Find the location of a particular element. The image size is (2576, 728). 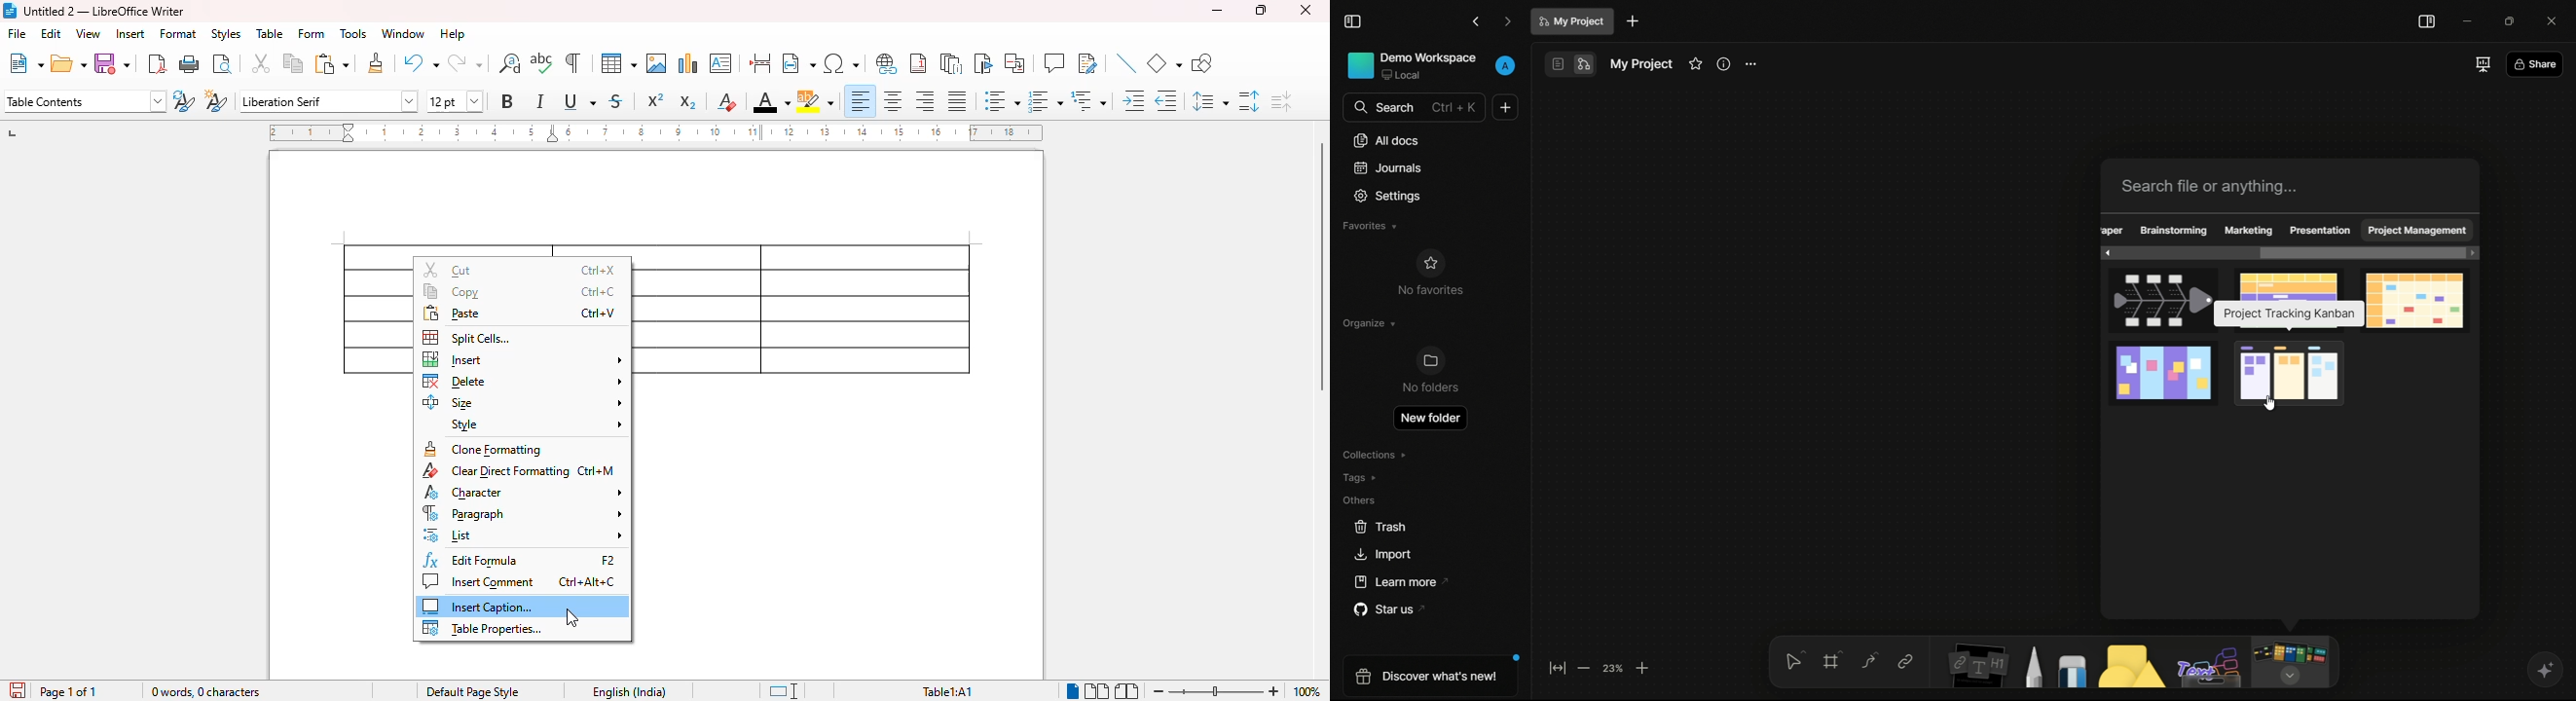

style is located at coordinates (536, 425).